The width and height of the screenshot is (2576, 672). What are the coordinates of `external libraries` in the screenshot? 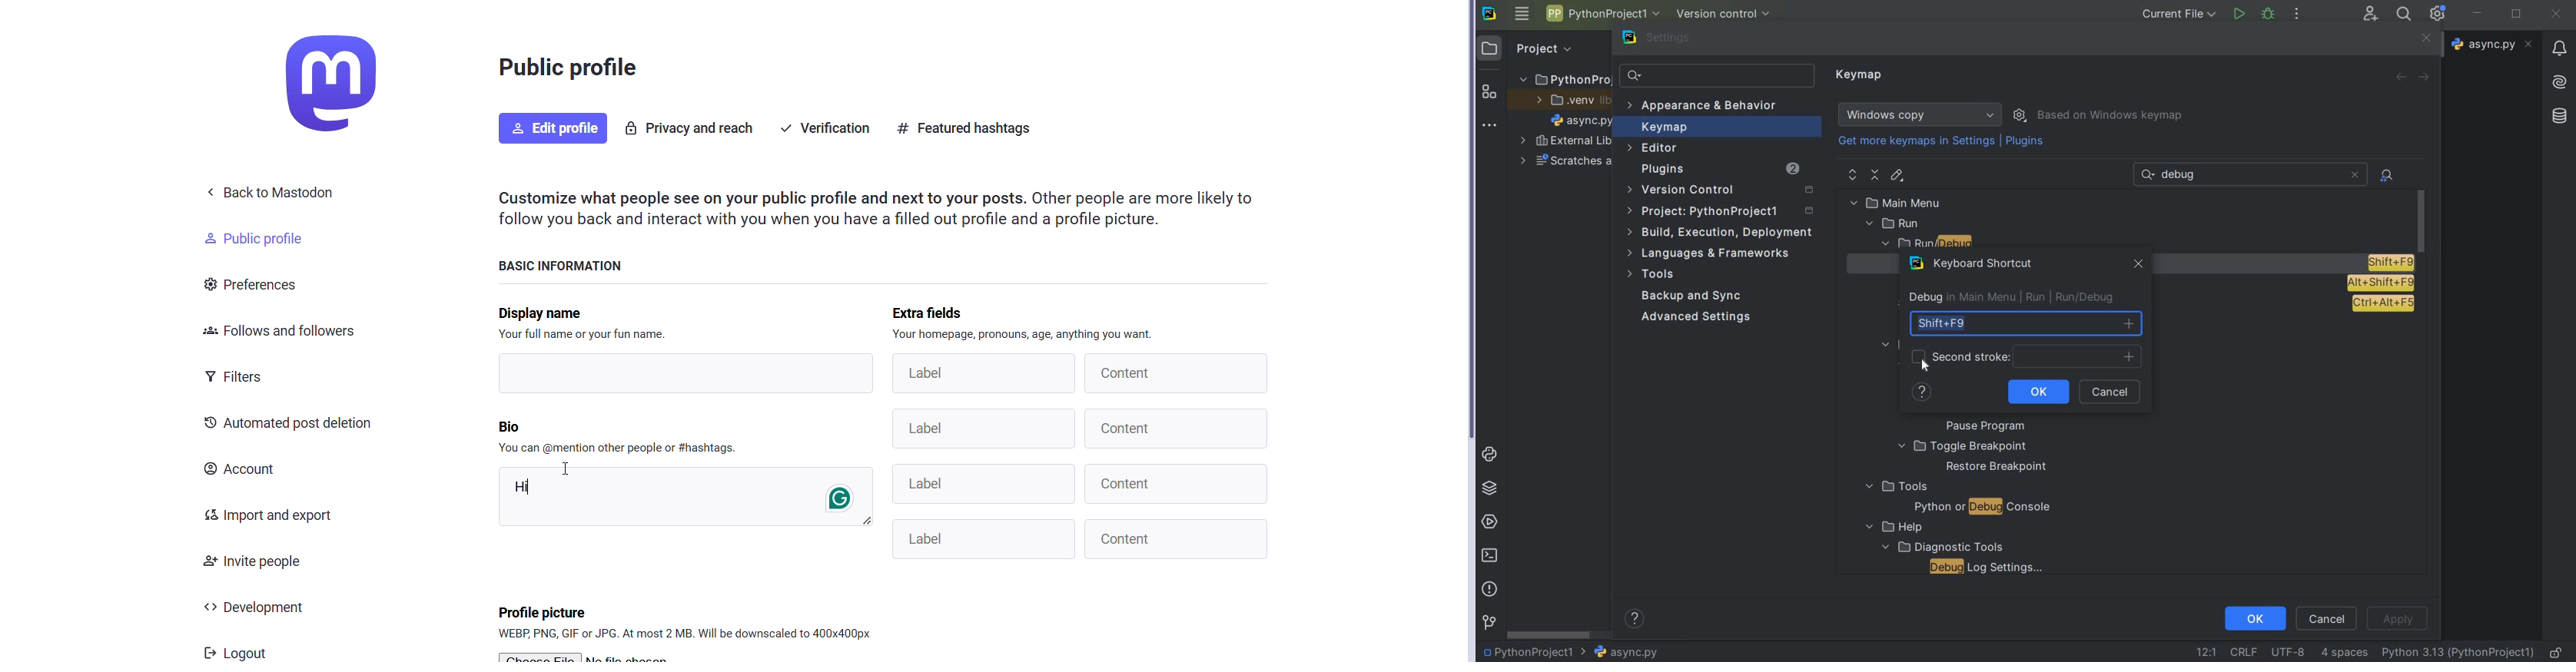 It's located at (1566, 142).